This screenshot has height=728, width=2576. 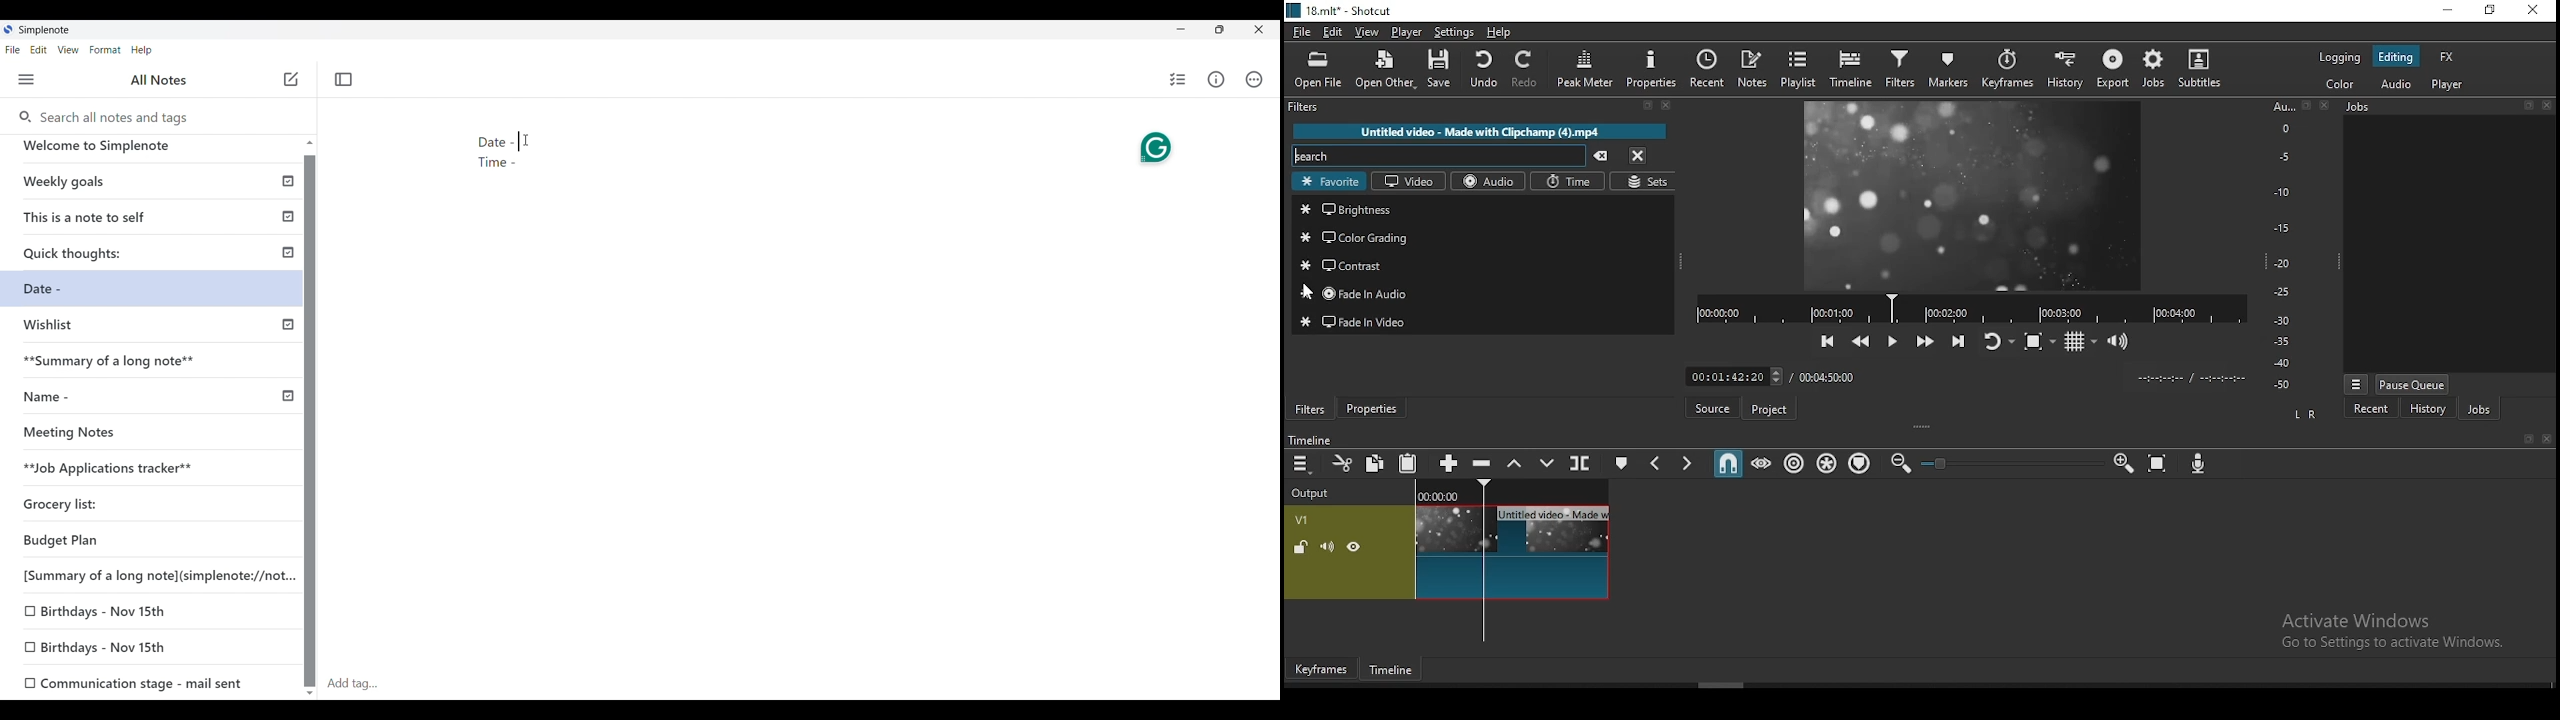 I want to click on append, so click(x=1451, y=462).